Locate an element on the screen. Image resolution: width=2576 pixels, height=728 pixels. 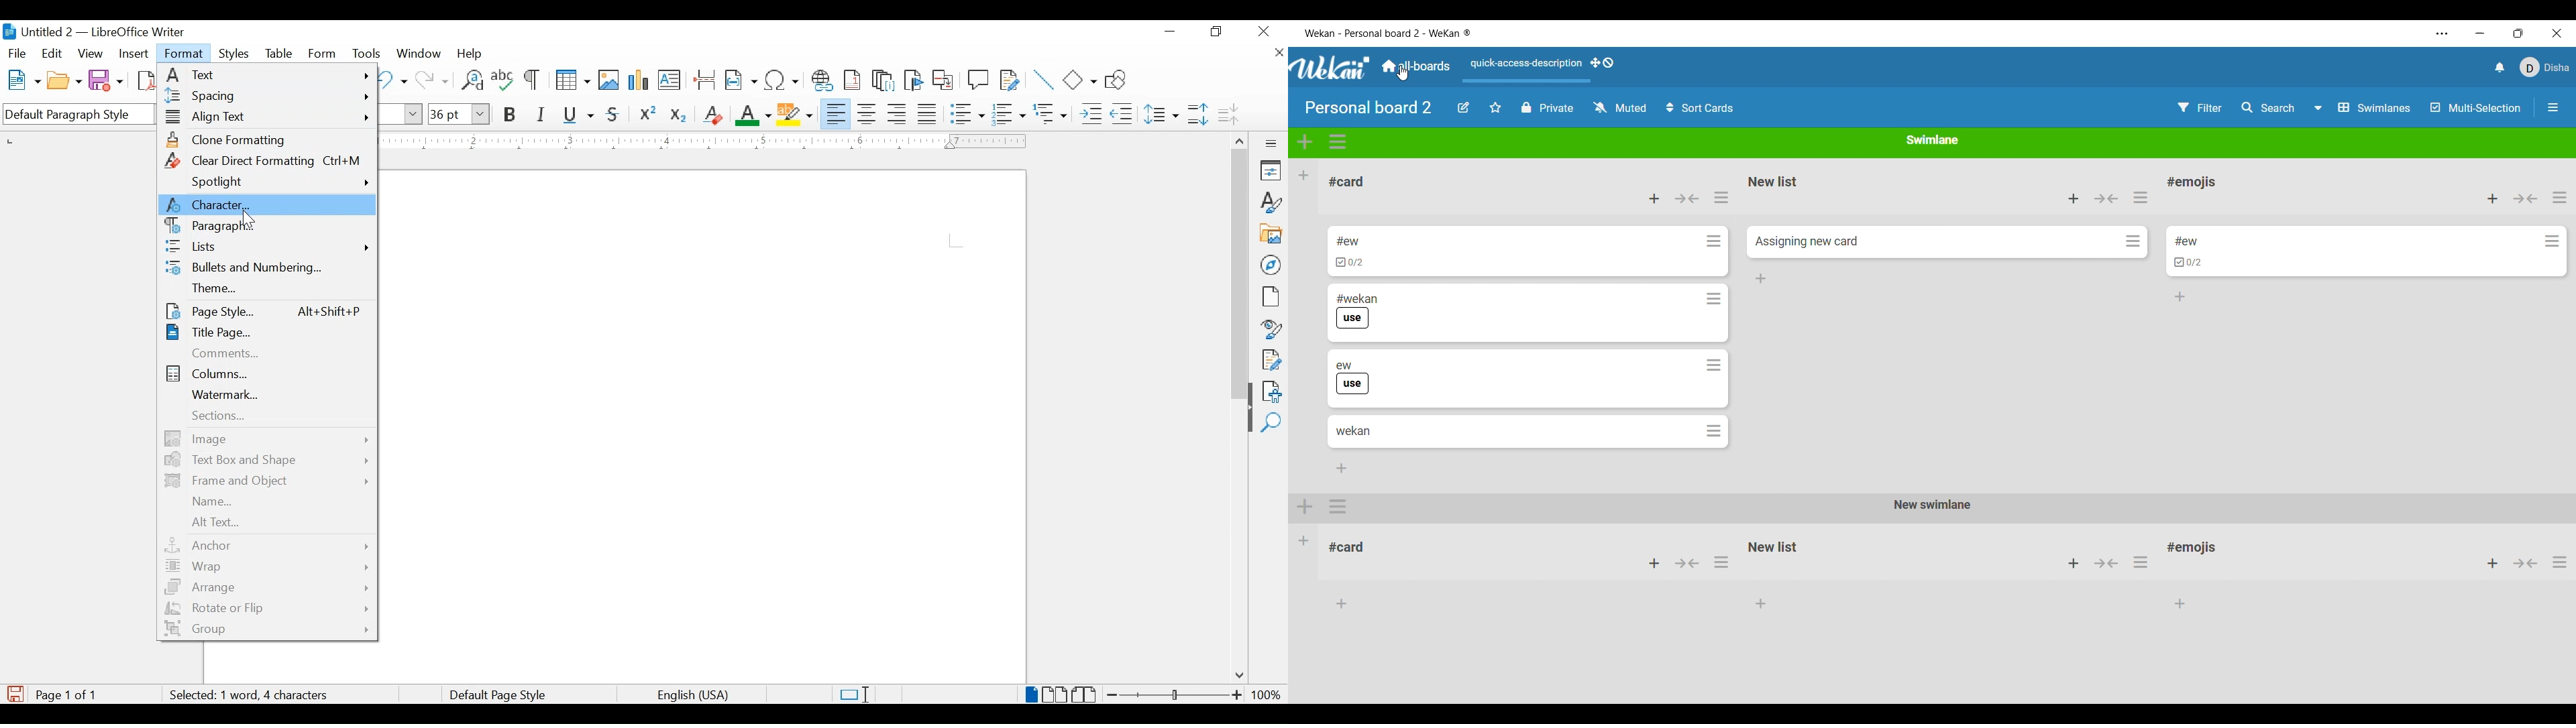
select outline format is located at coordinates (1051, 114).